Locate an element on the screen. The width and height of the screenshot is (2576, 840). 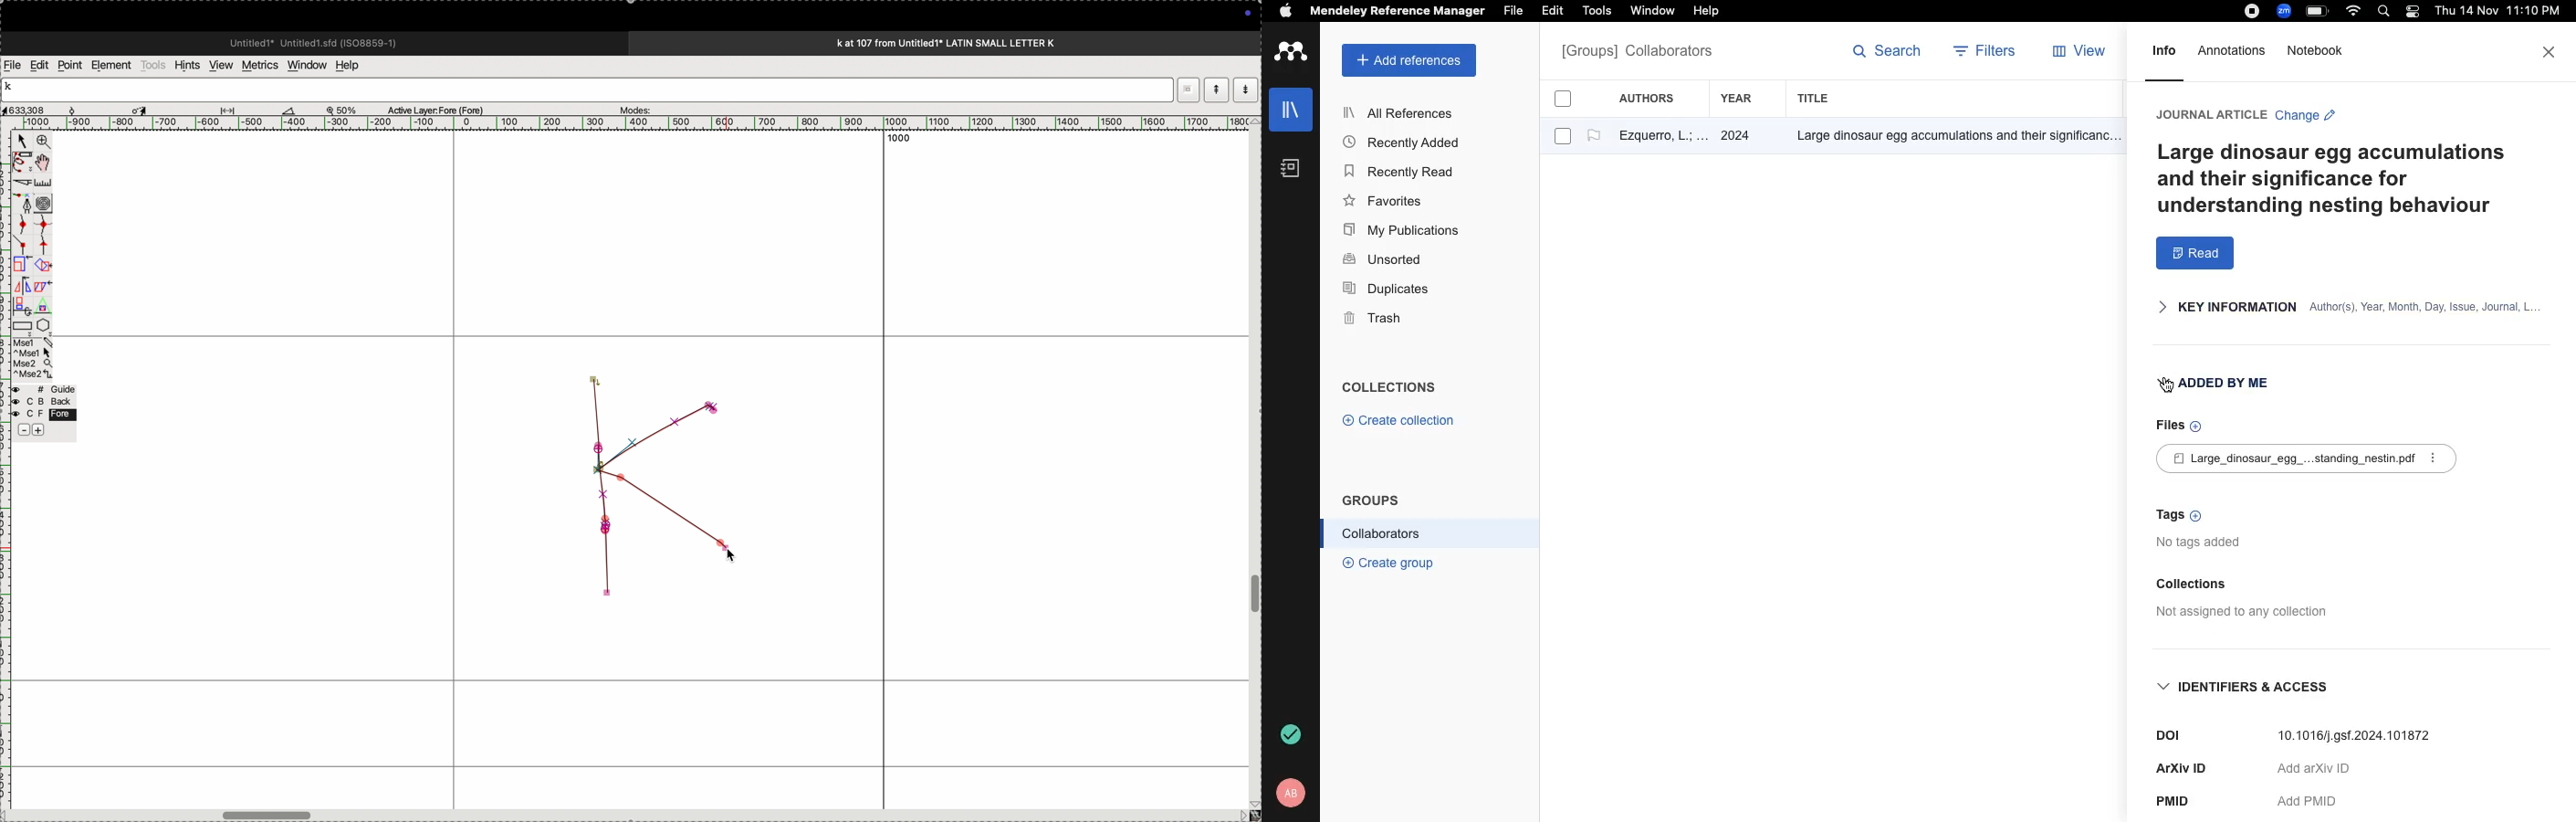
cirlcels is located at coordinates (53, 202).